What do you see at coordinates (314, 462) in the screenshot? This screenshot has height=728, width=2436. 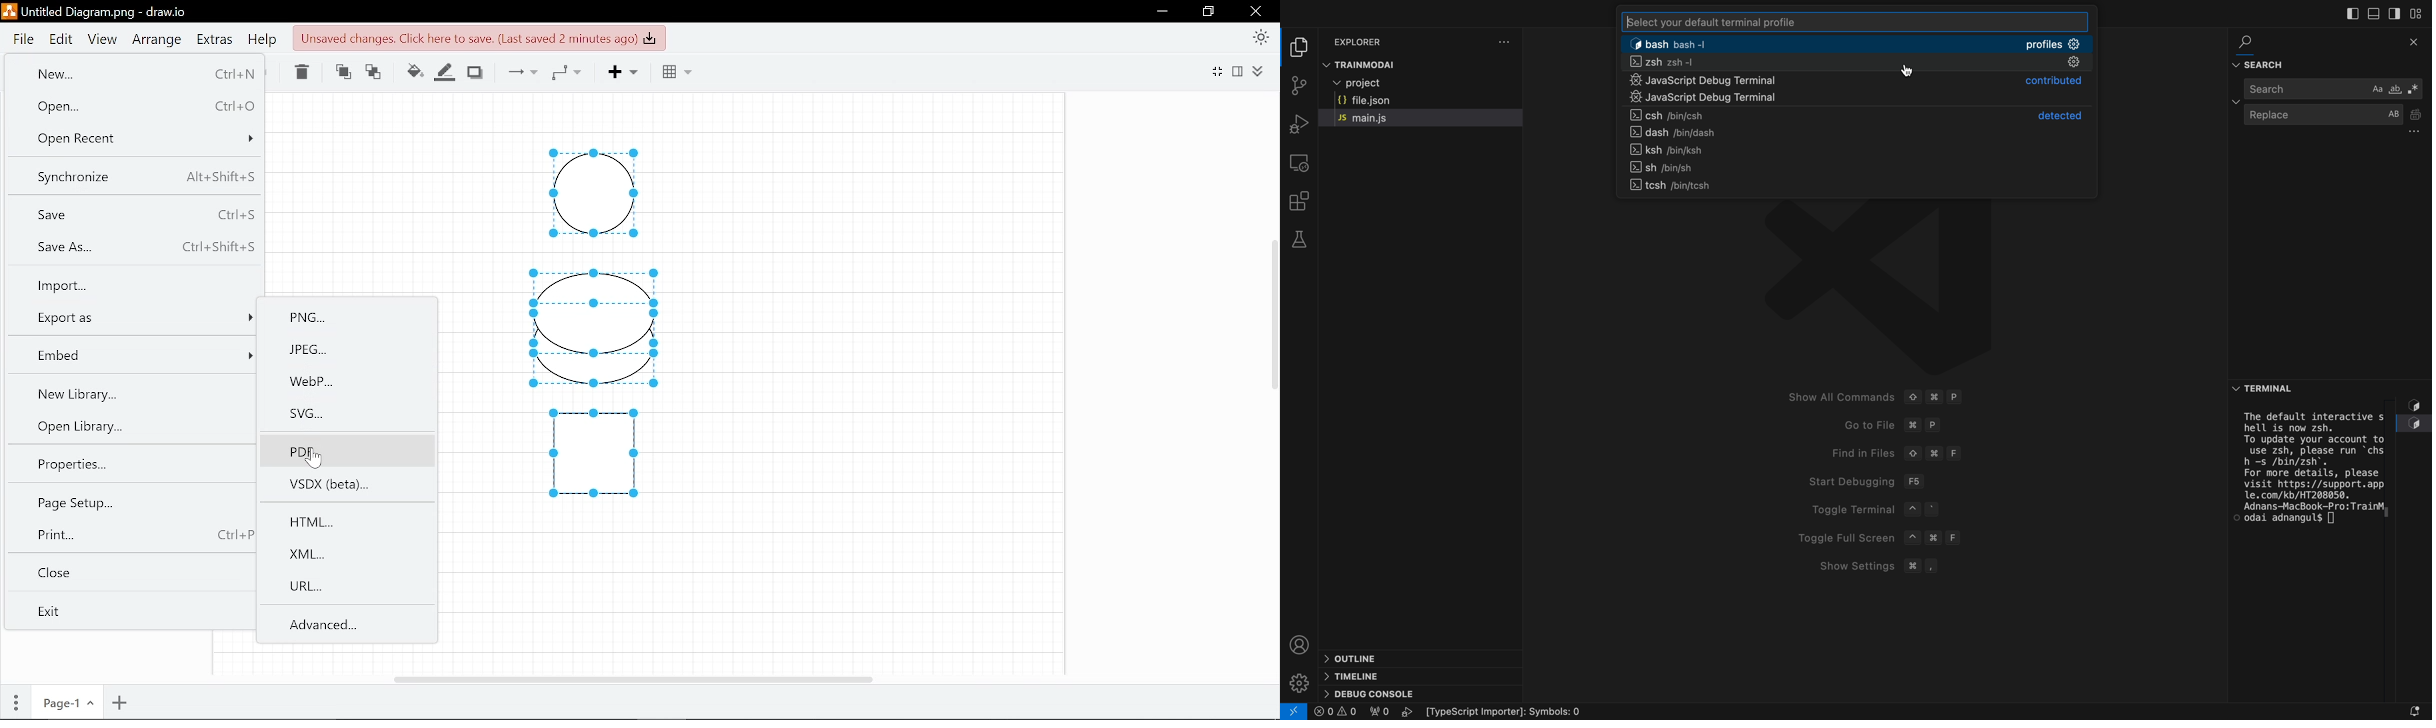 I see `cursor` at bounding box center [314, 462].